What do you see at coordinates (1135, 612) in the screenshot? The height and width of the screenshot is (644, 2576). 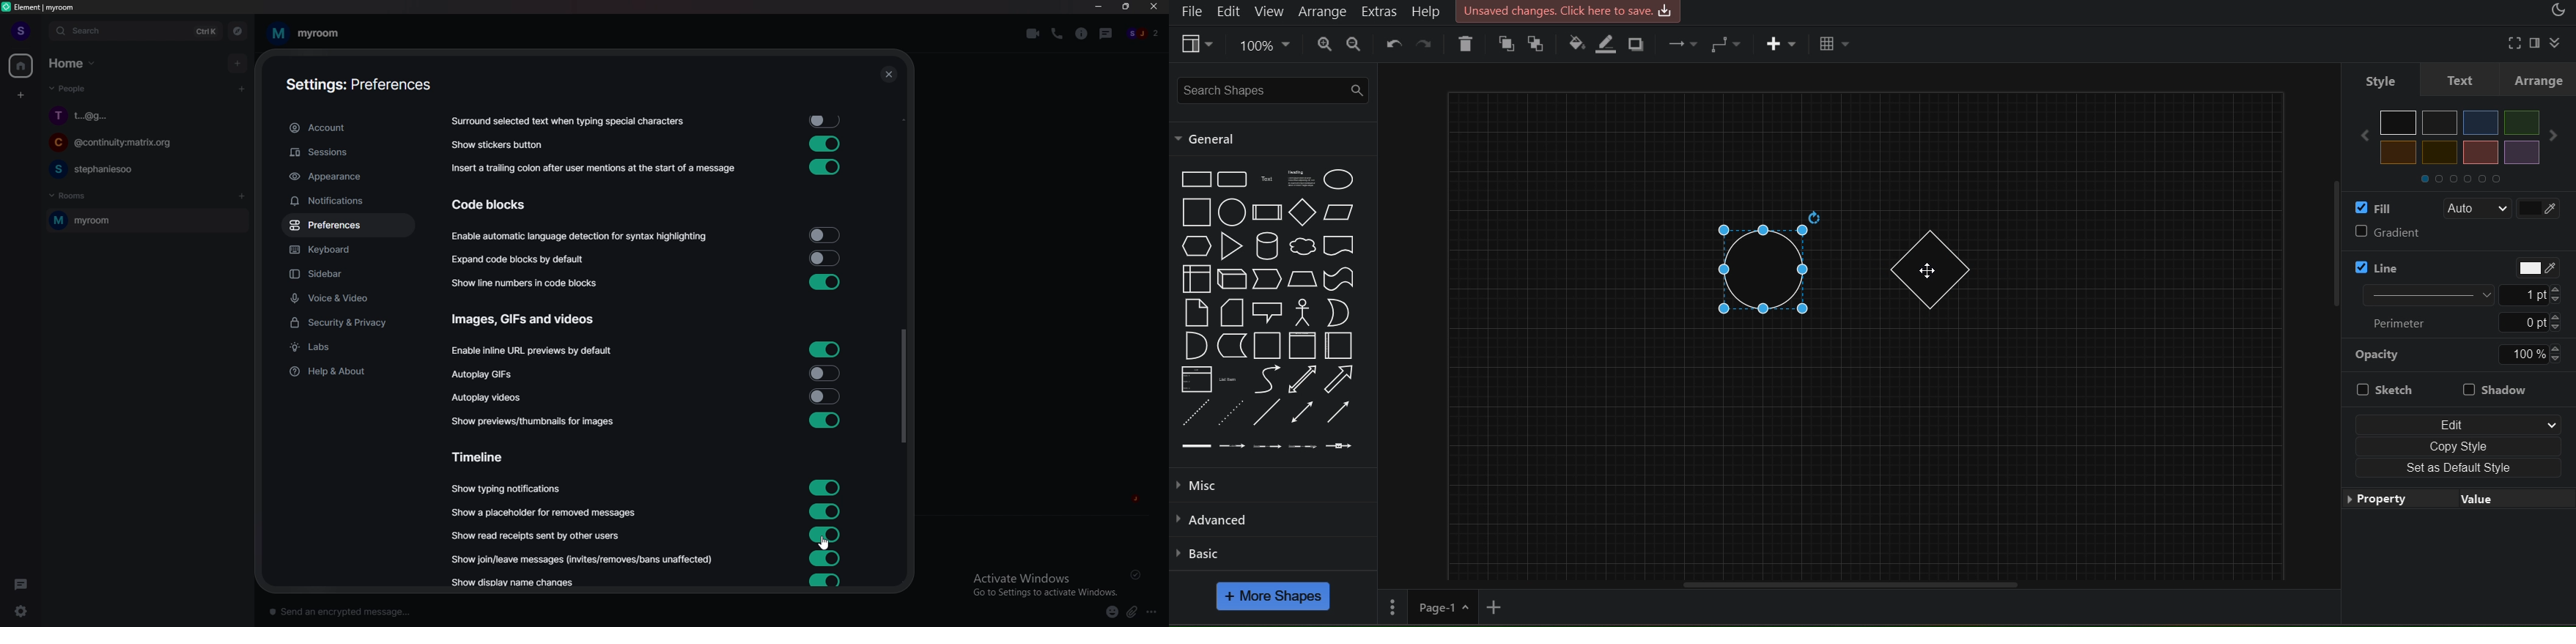 I see `attachments` at bounding box center [1135, 612].